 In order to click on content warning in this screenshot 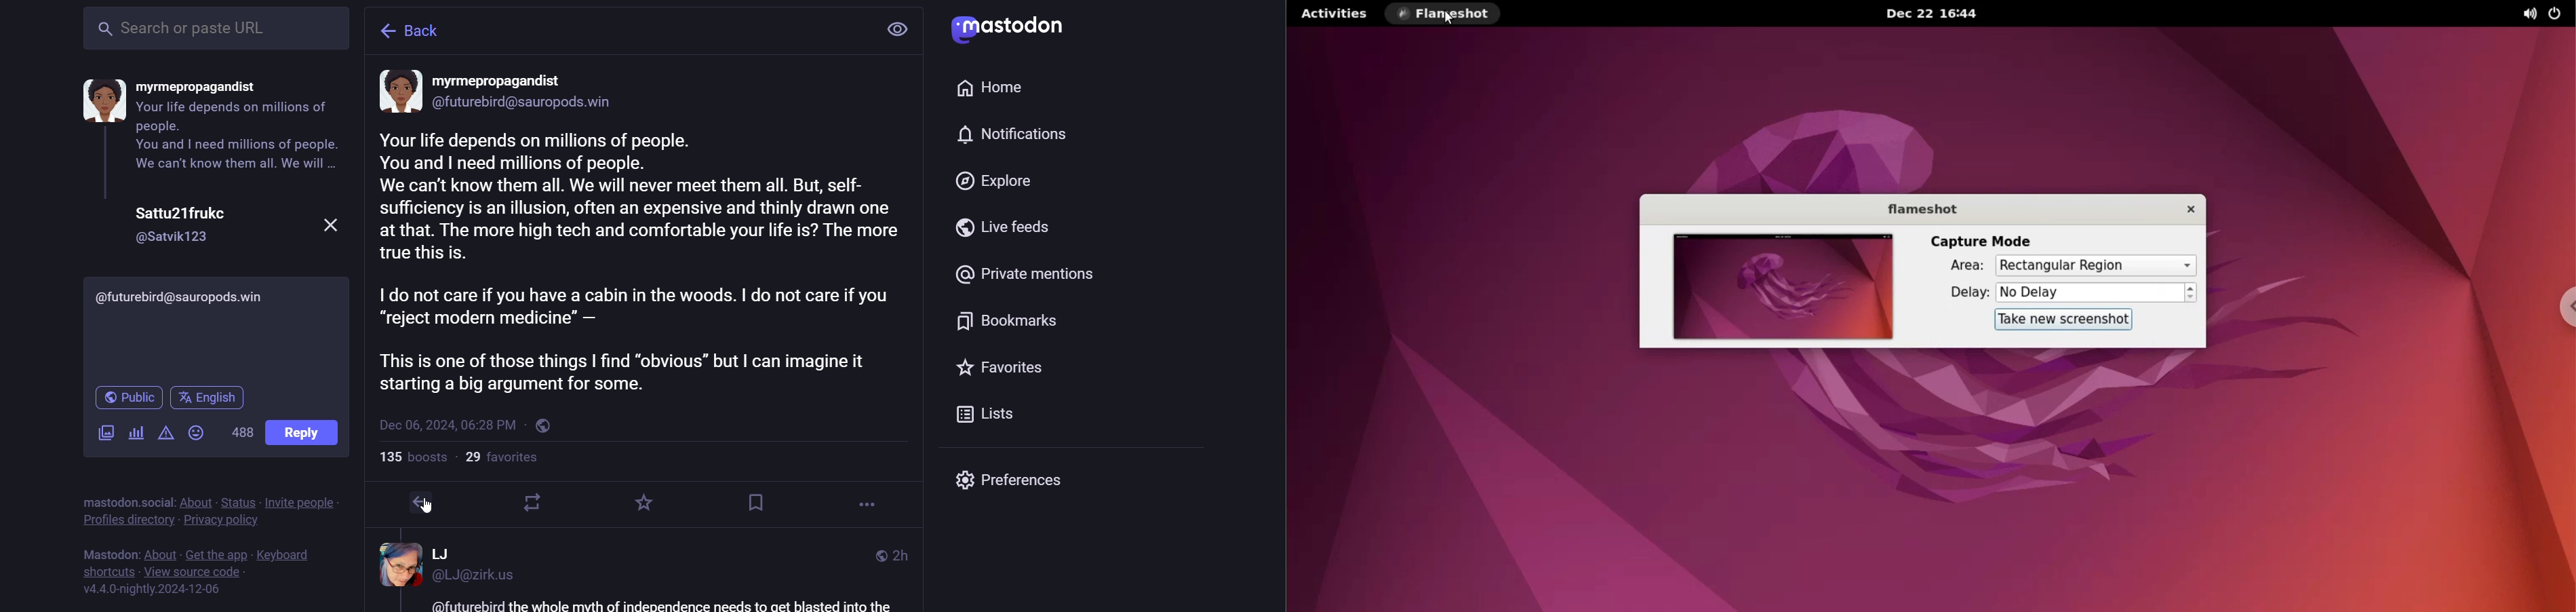, I will do `click(164, 431)`.